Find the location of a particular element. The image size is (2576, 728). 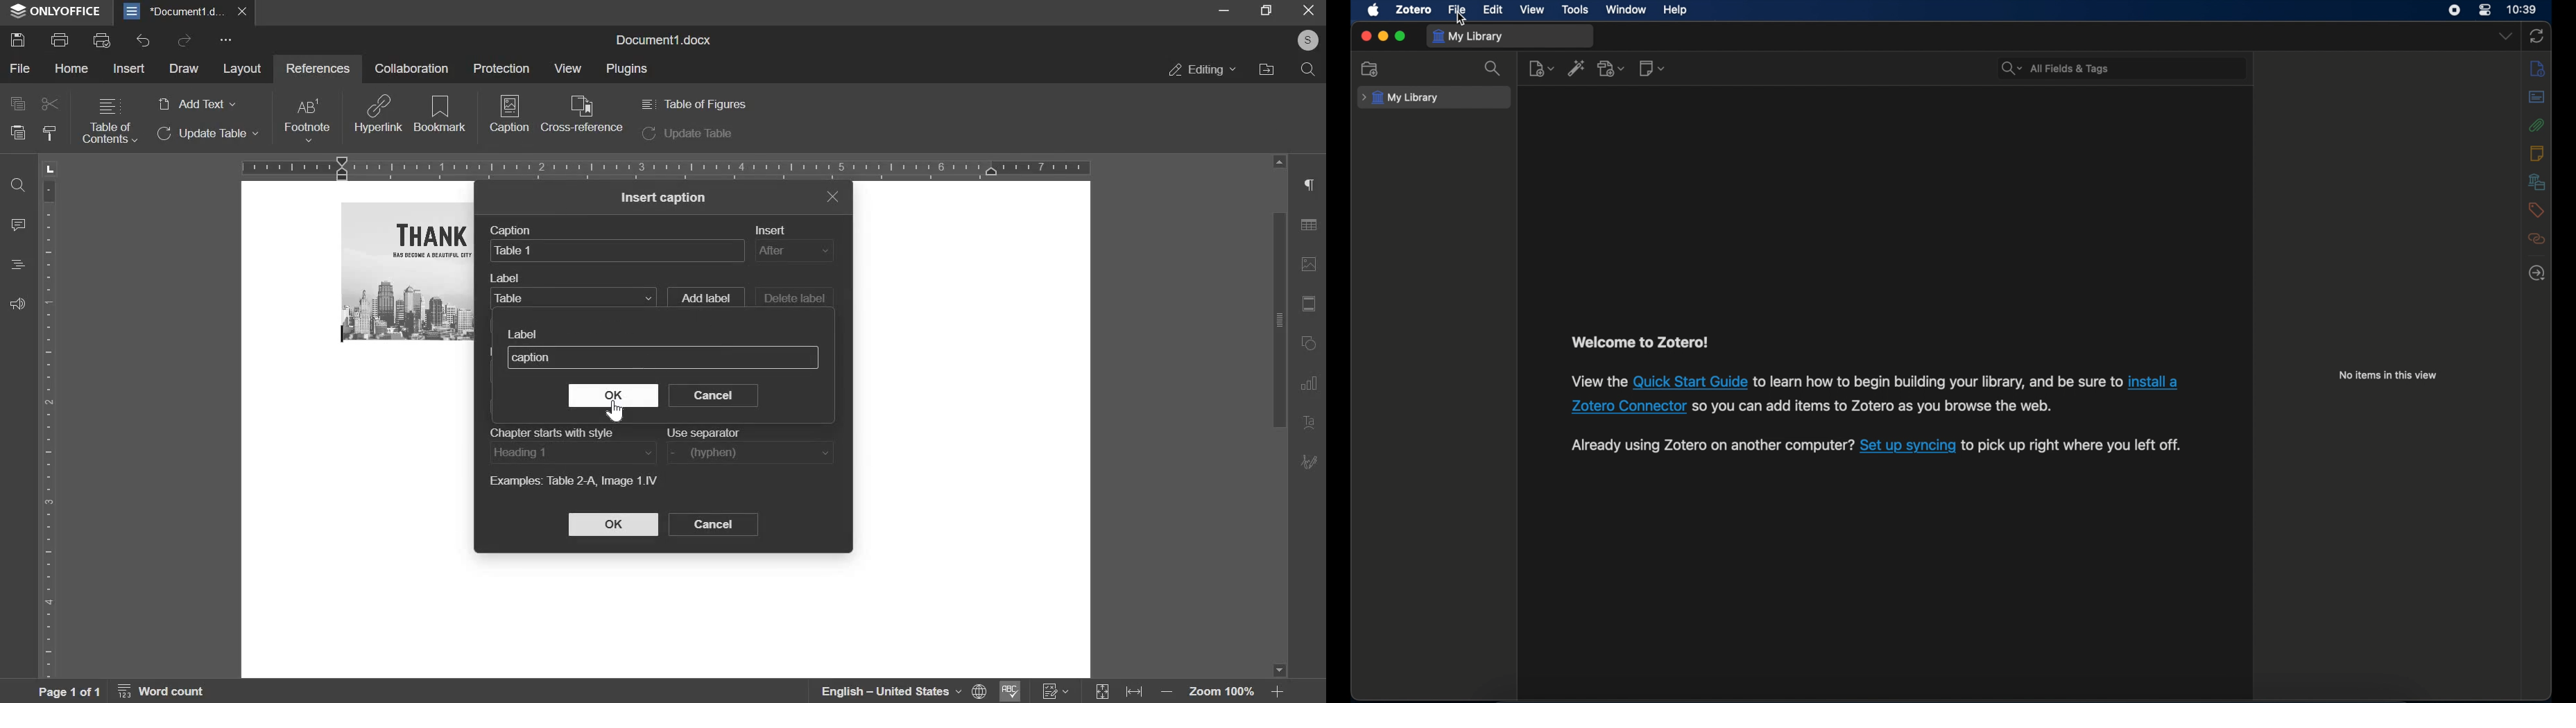

Insert is located at coordinates (769, 229).